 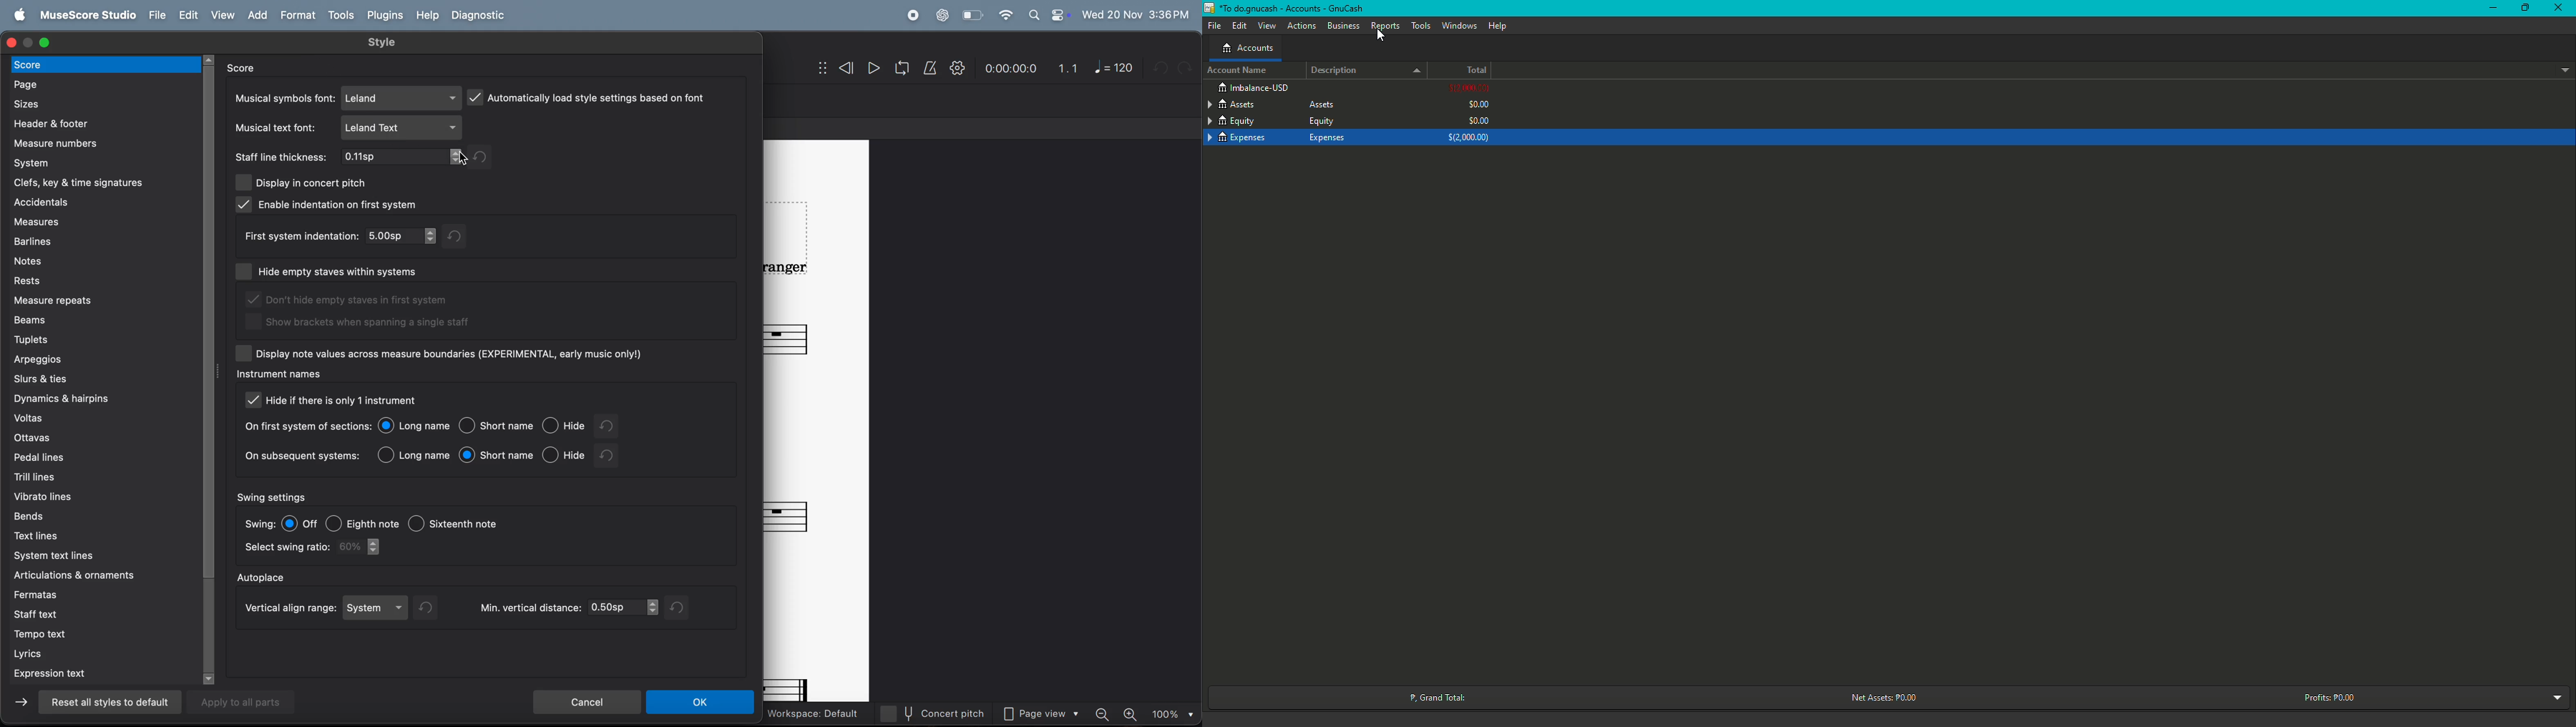 What do you see at coordinates (224, 15) in the screenshot?
I see `view` at bounding box center [224, 15].